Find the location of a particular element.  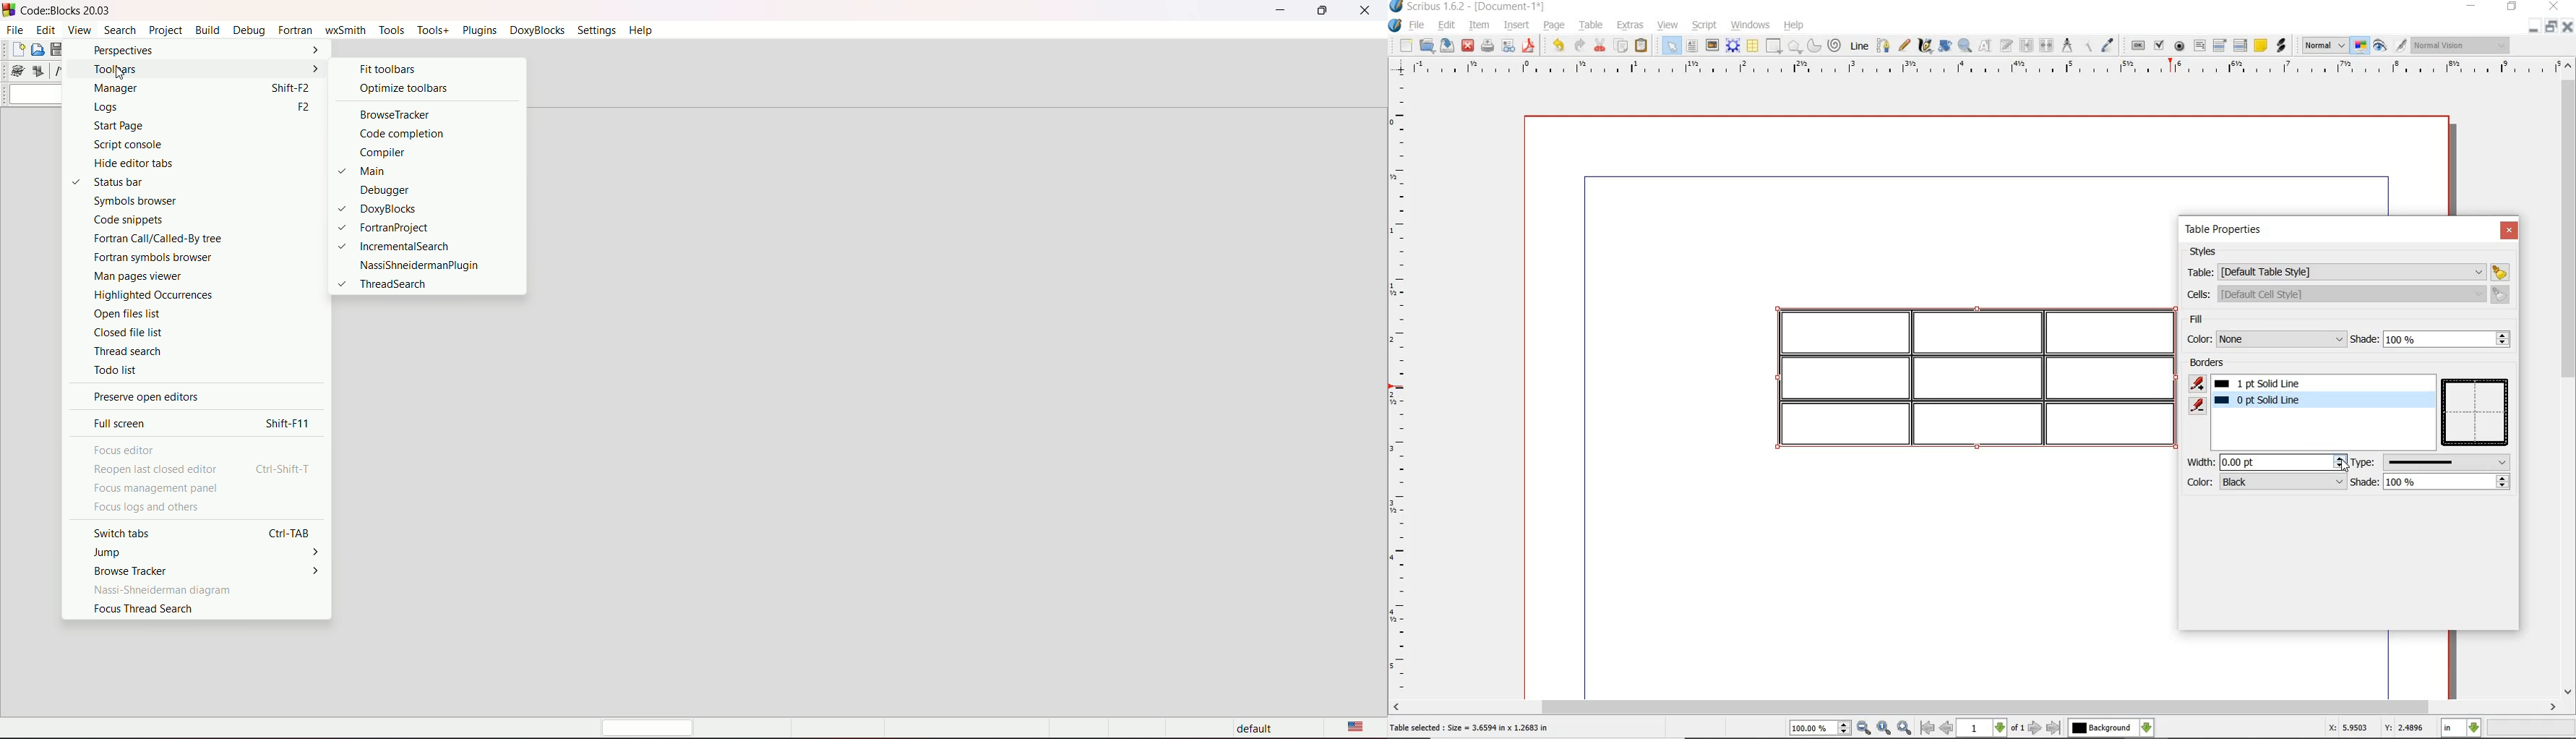

go to previous page is located at coordinates (1947, 728).